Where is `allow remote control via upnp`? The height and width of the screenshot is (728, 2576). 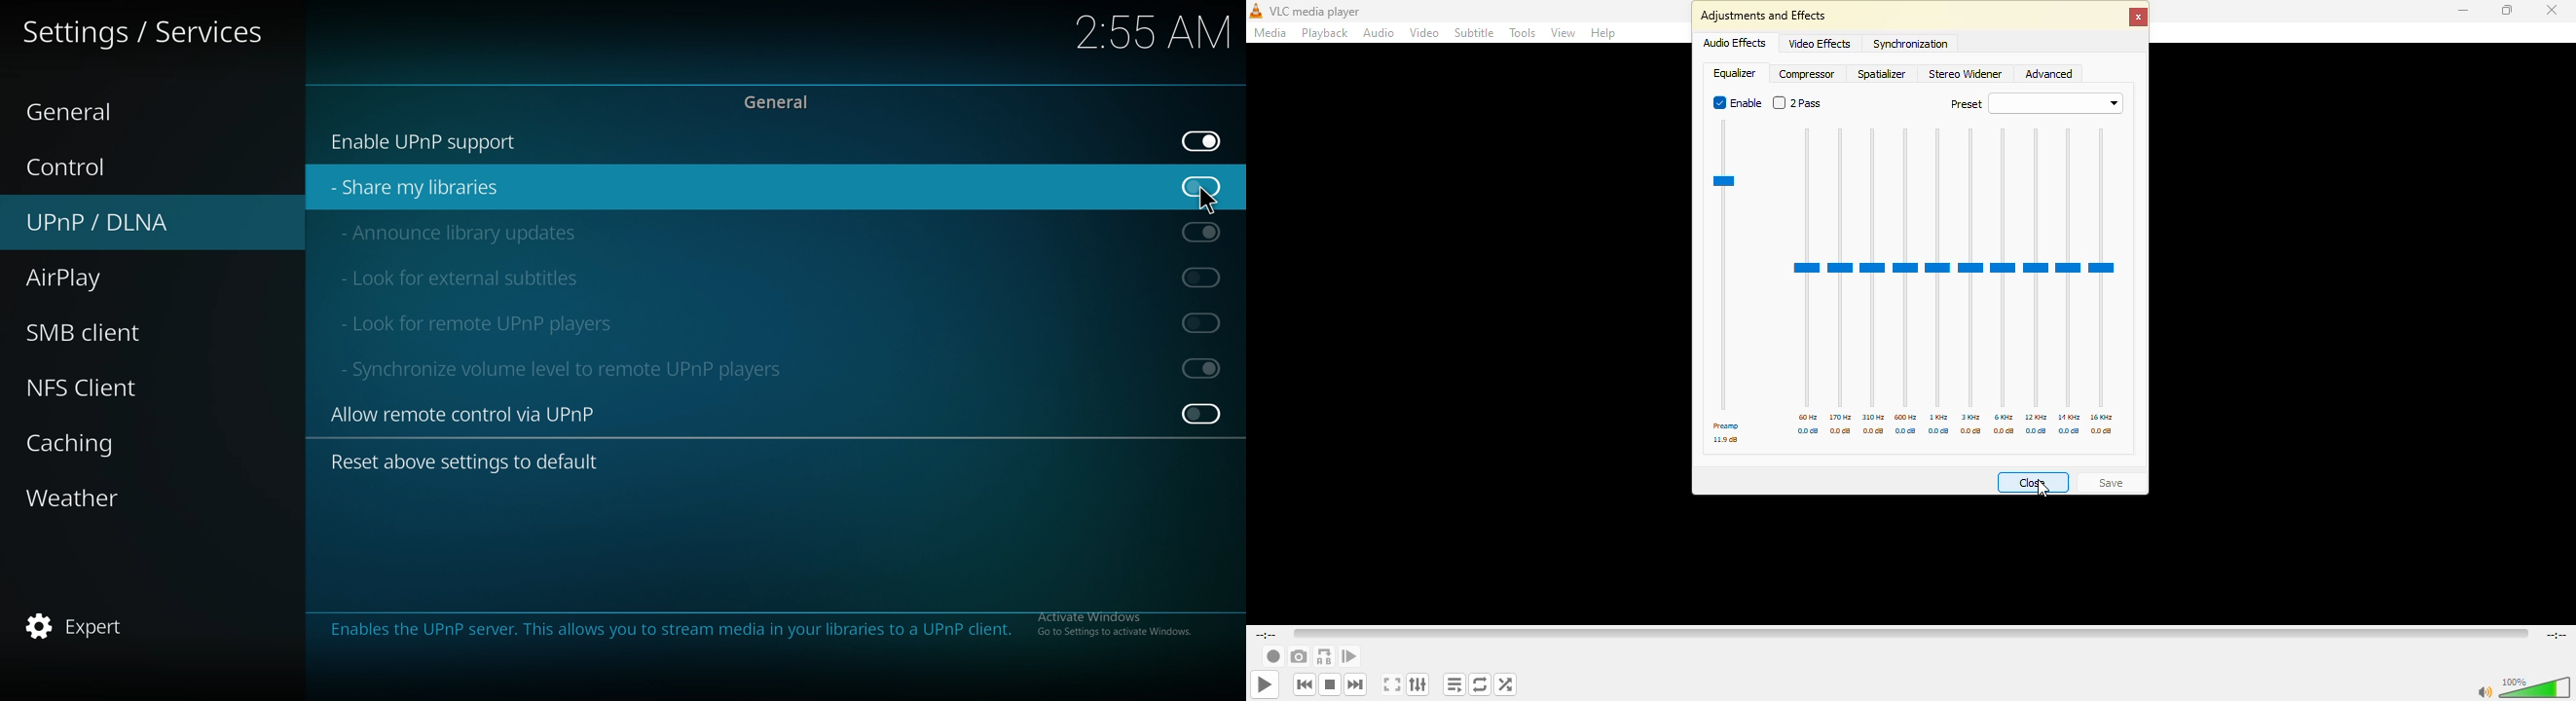 allow remote control via upnp is located at coordinates (479, 413).